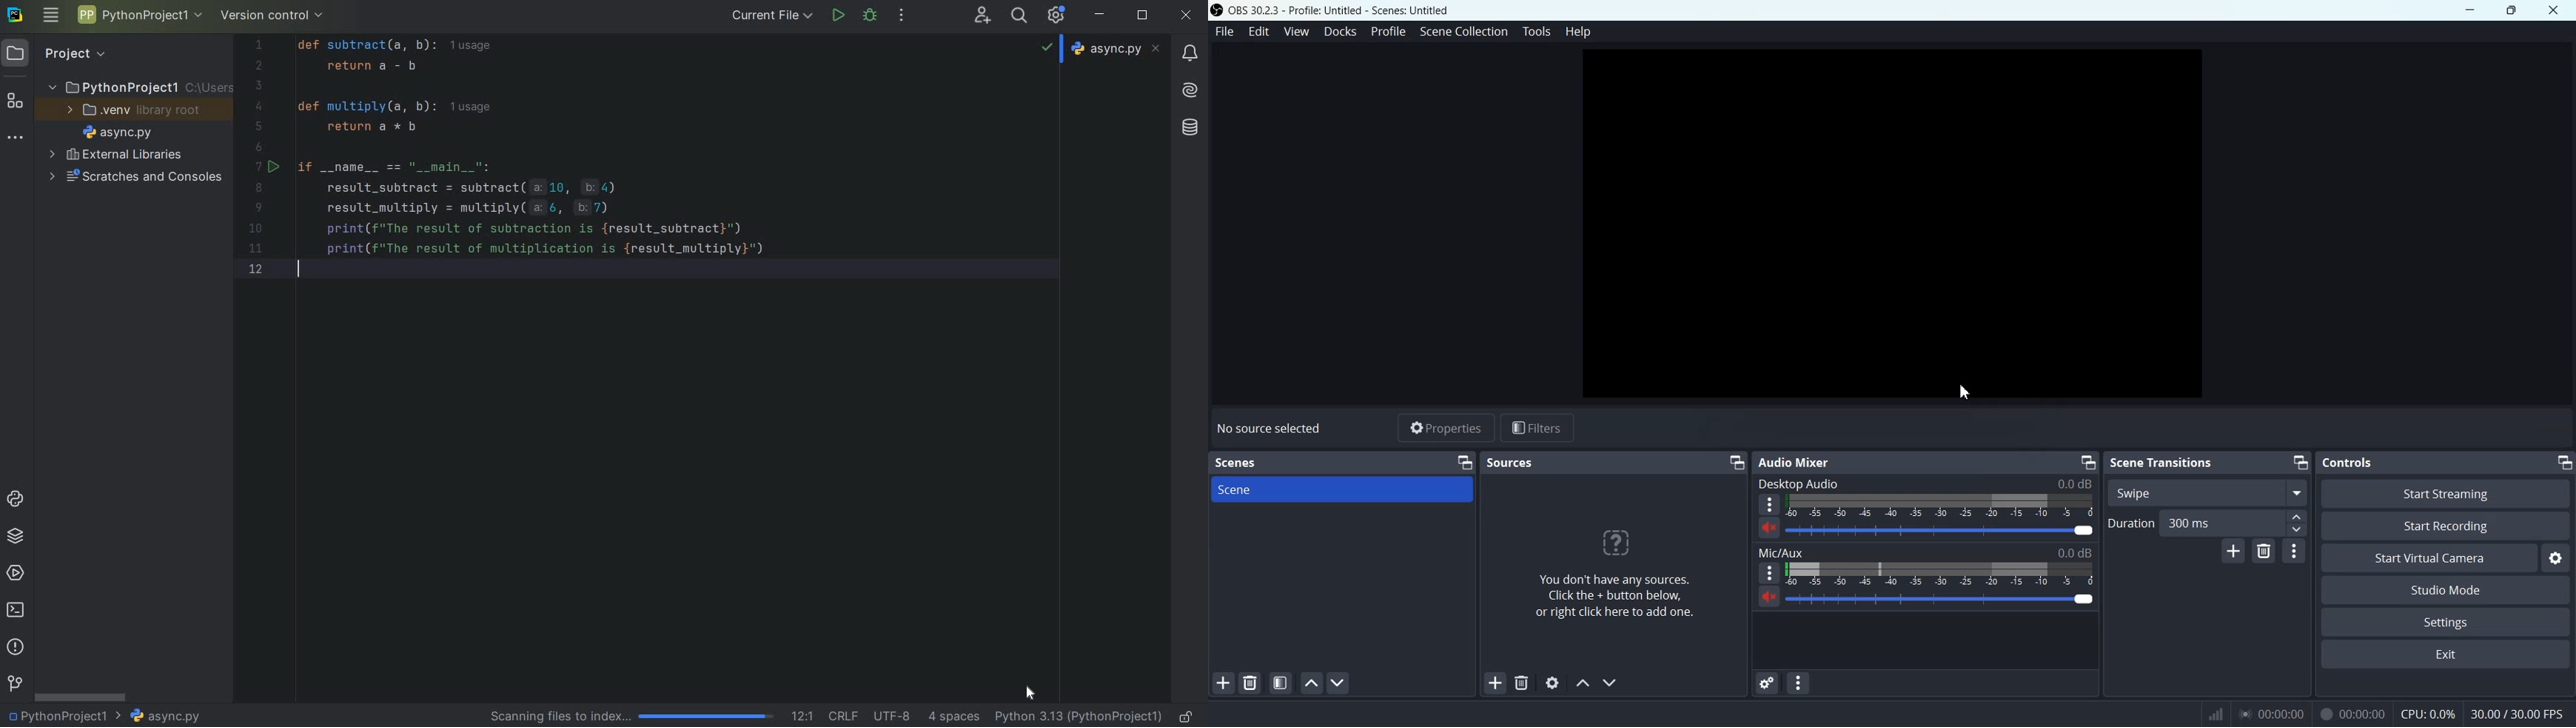  I want to click on Properties, so click(1443, 428).